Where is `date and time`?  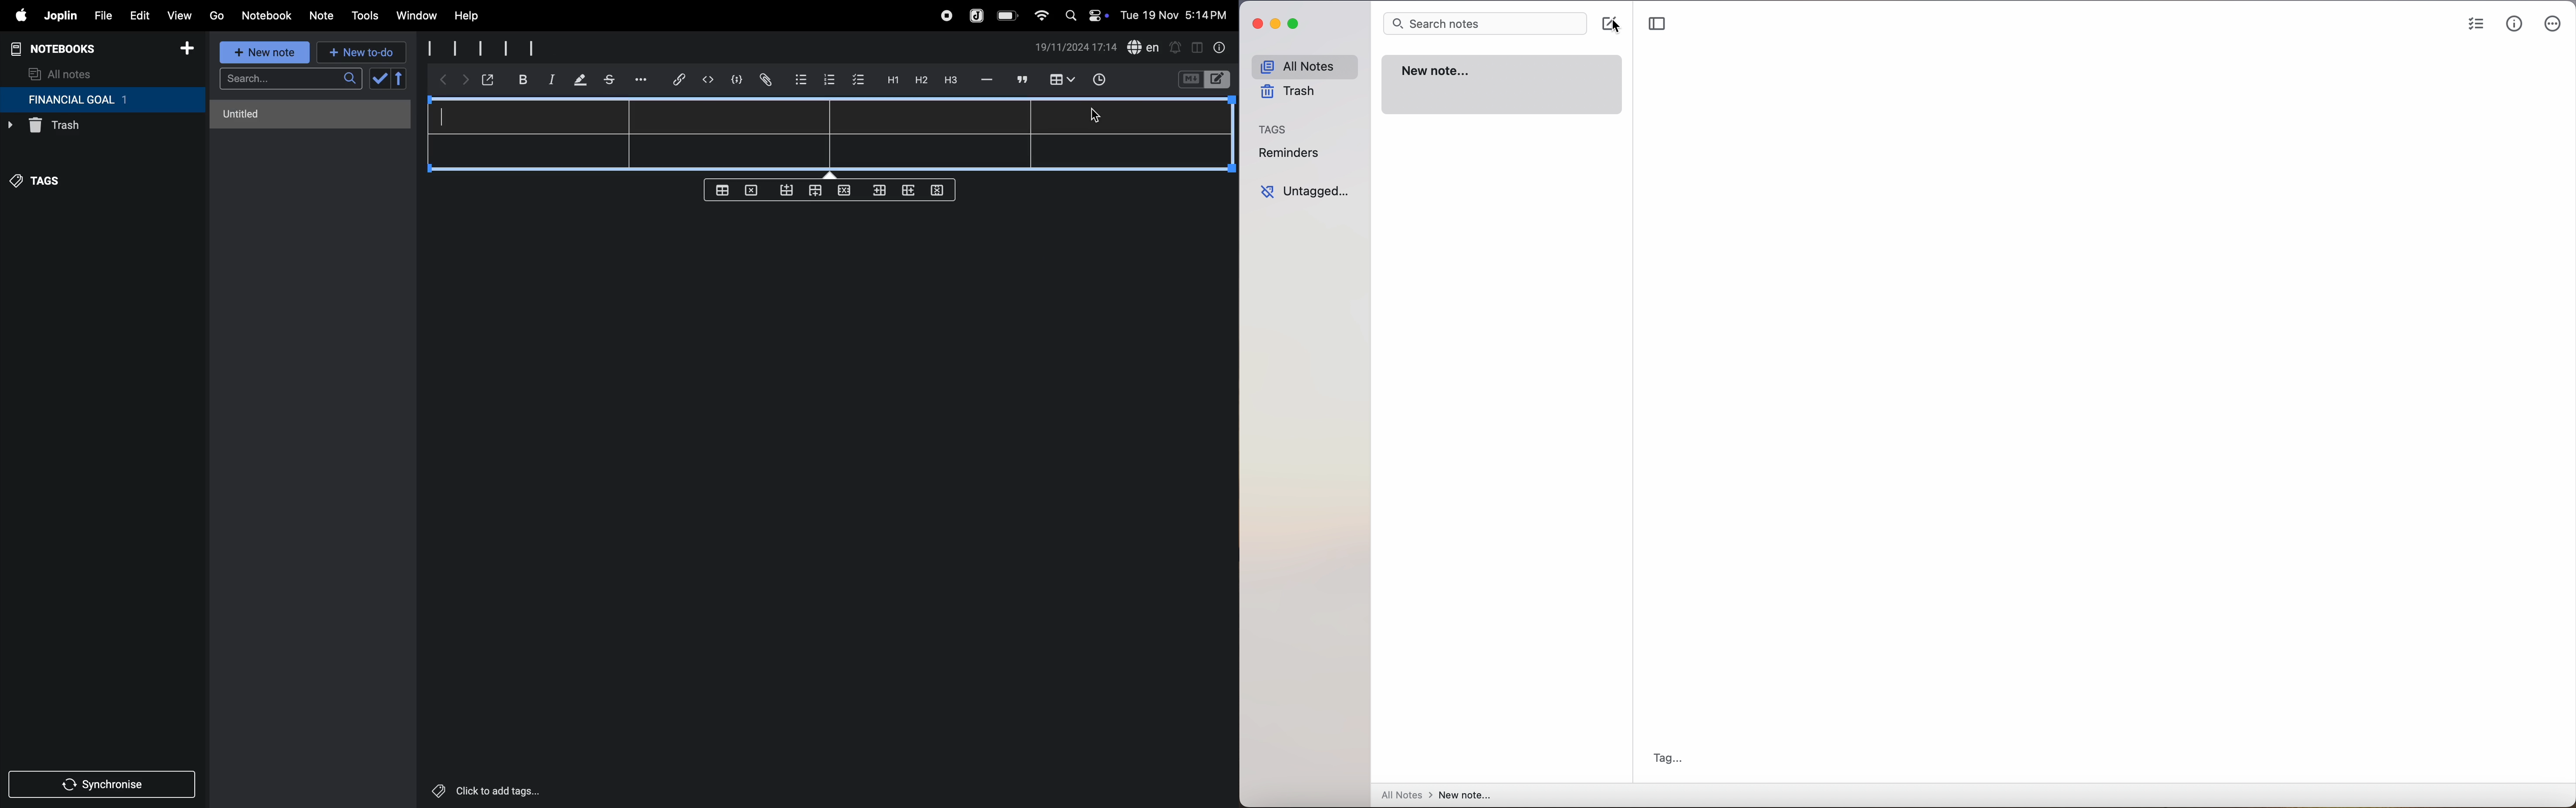
date and time is located at coordinates (1177, 14).